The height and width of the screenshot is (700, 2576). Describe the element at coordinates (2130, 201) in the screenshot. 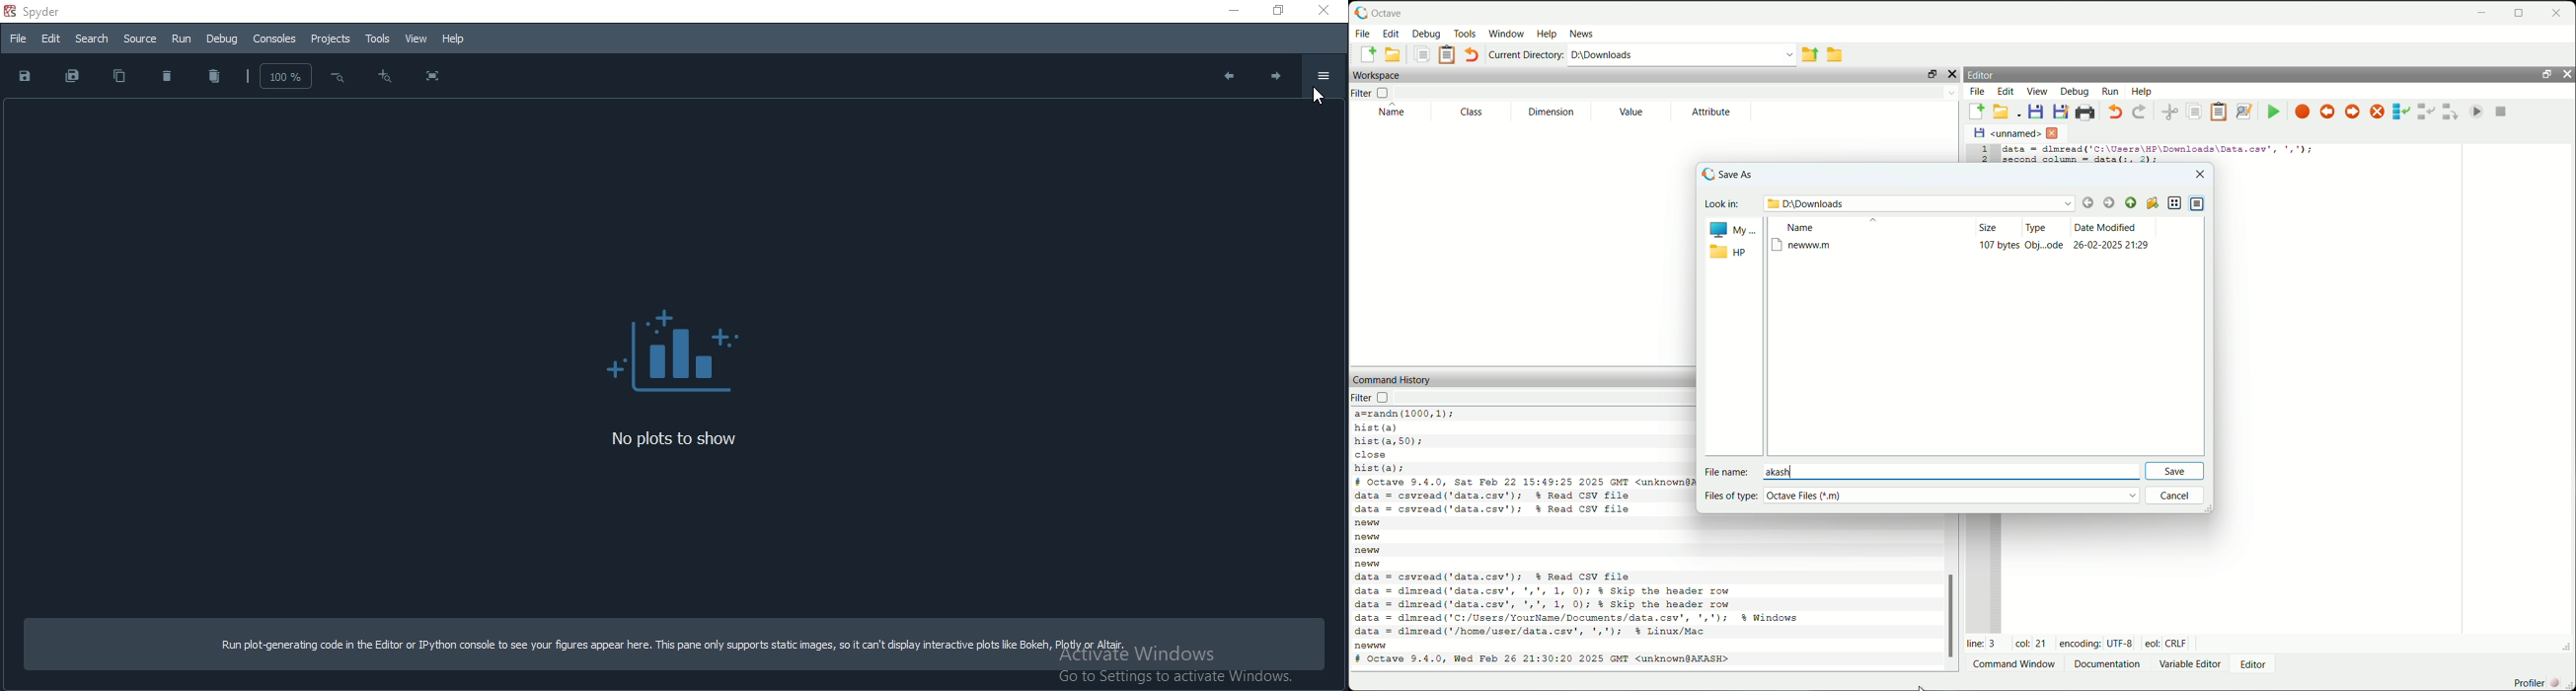

I see `parent directory` at that location.